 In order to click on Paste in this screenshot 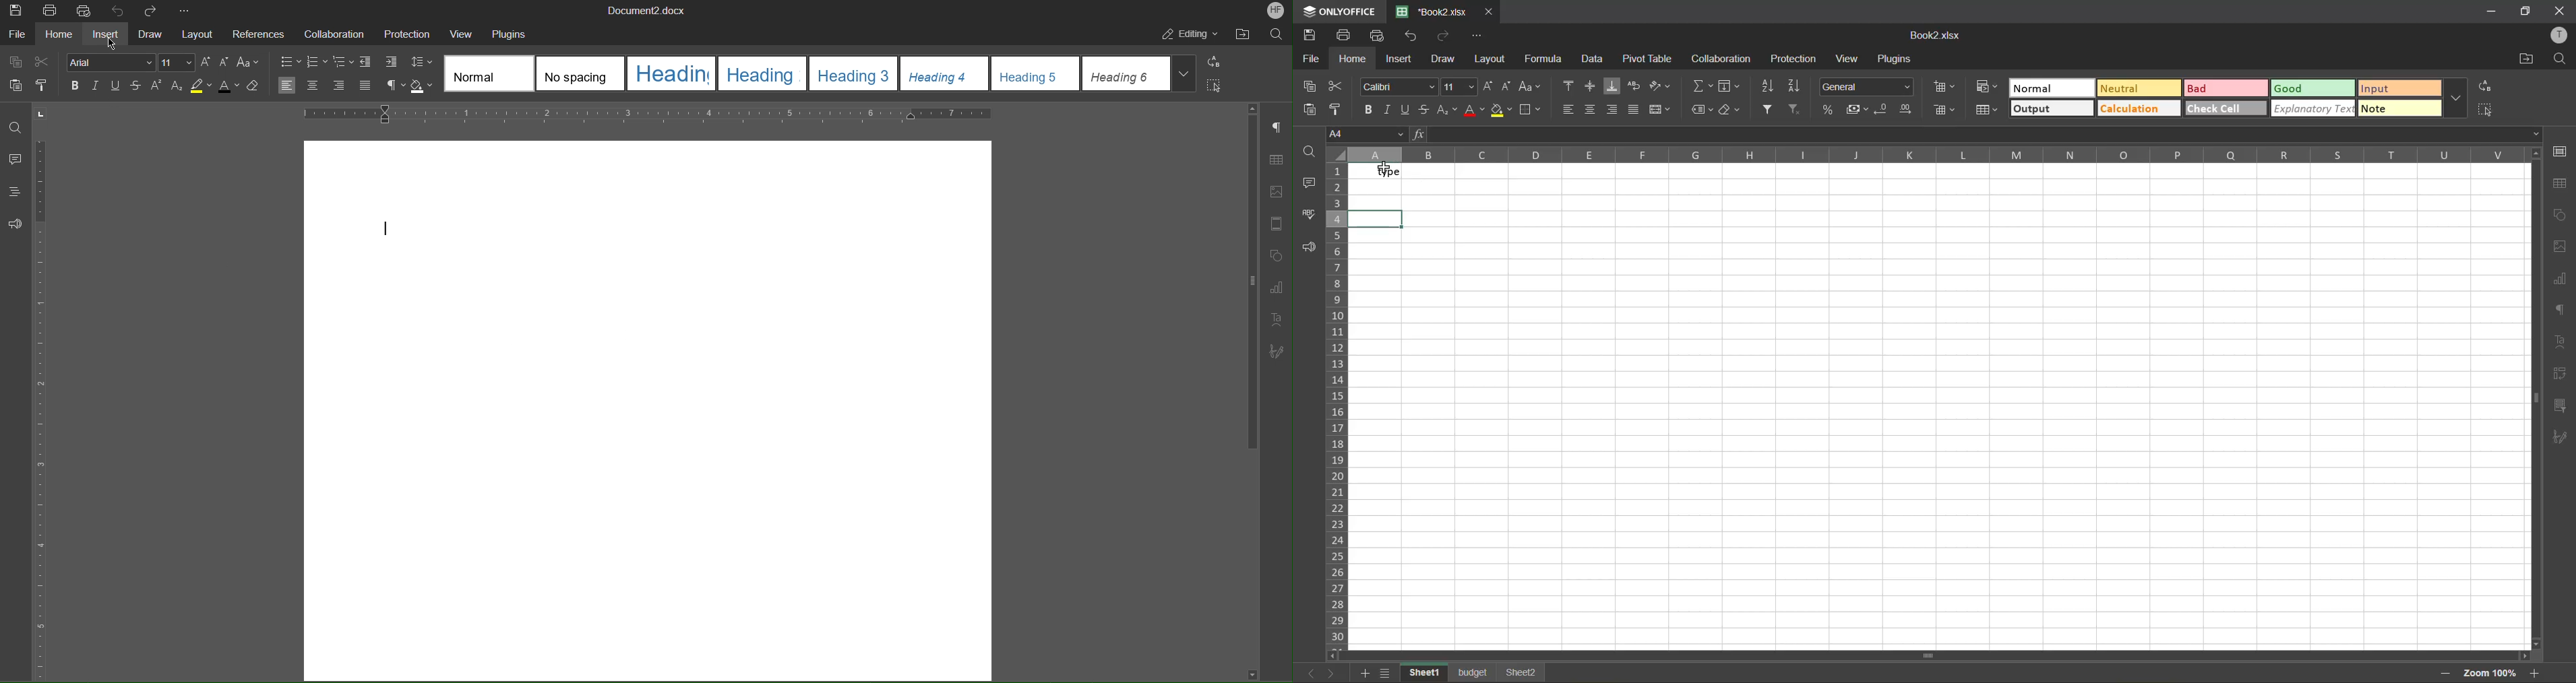, I will do `click(16, 85)`.